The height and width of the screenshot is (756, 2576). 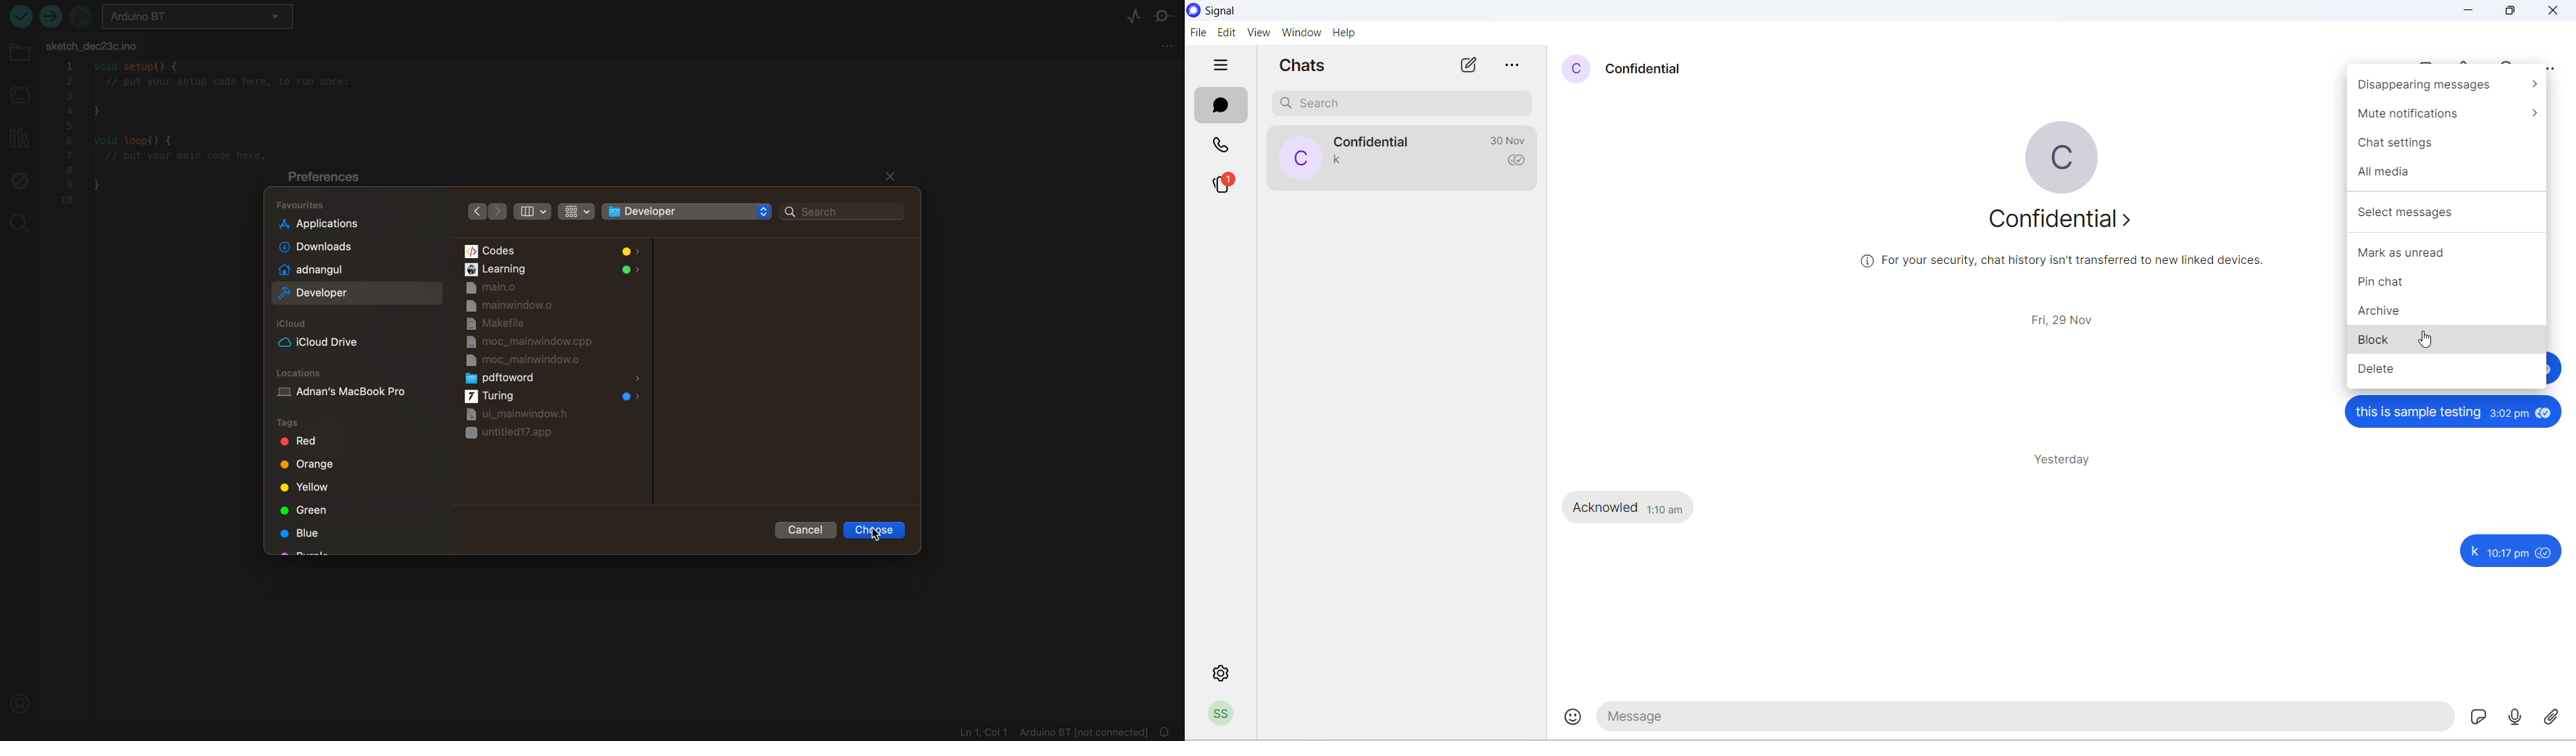 What do you see at coordinates (2445, 373) in the screenshot?
I see `delete` at bounding box center [2445, 373].